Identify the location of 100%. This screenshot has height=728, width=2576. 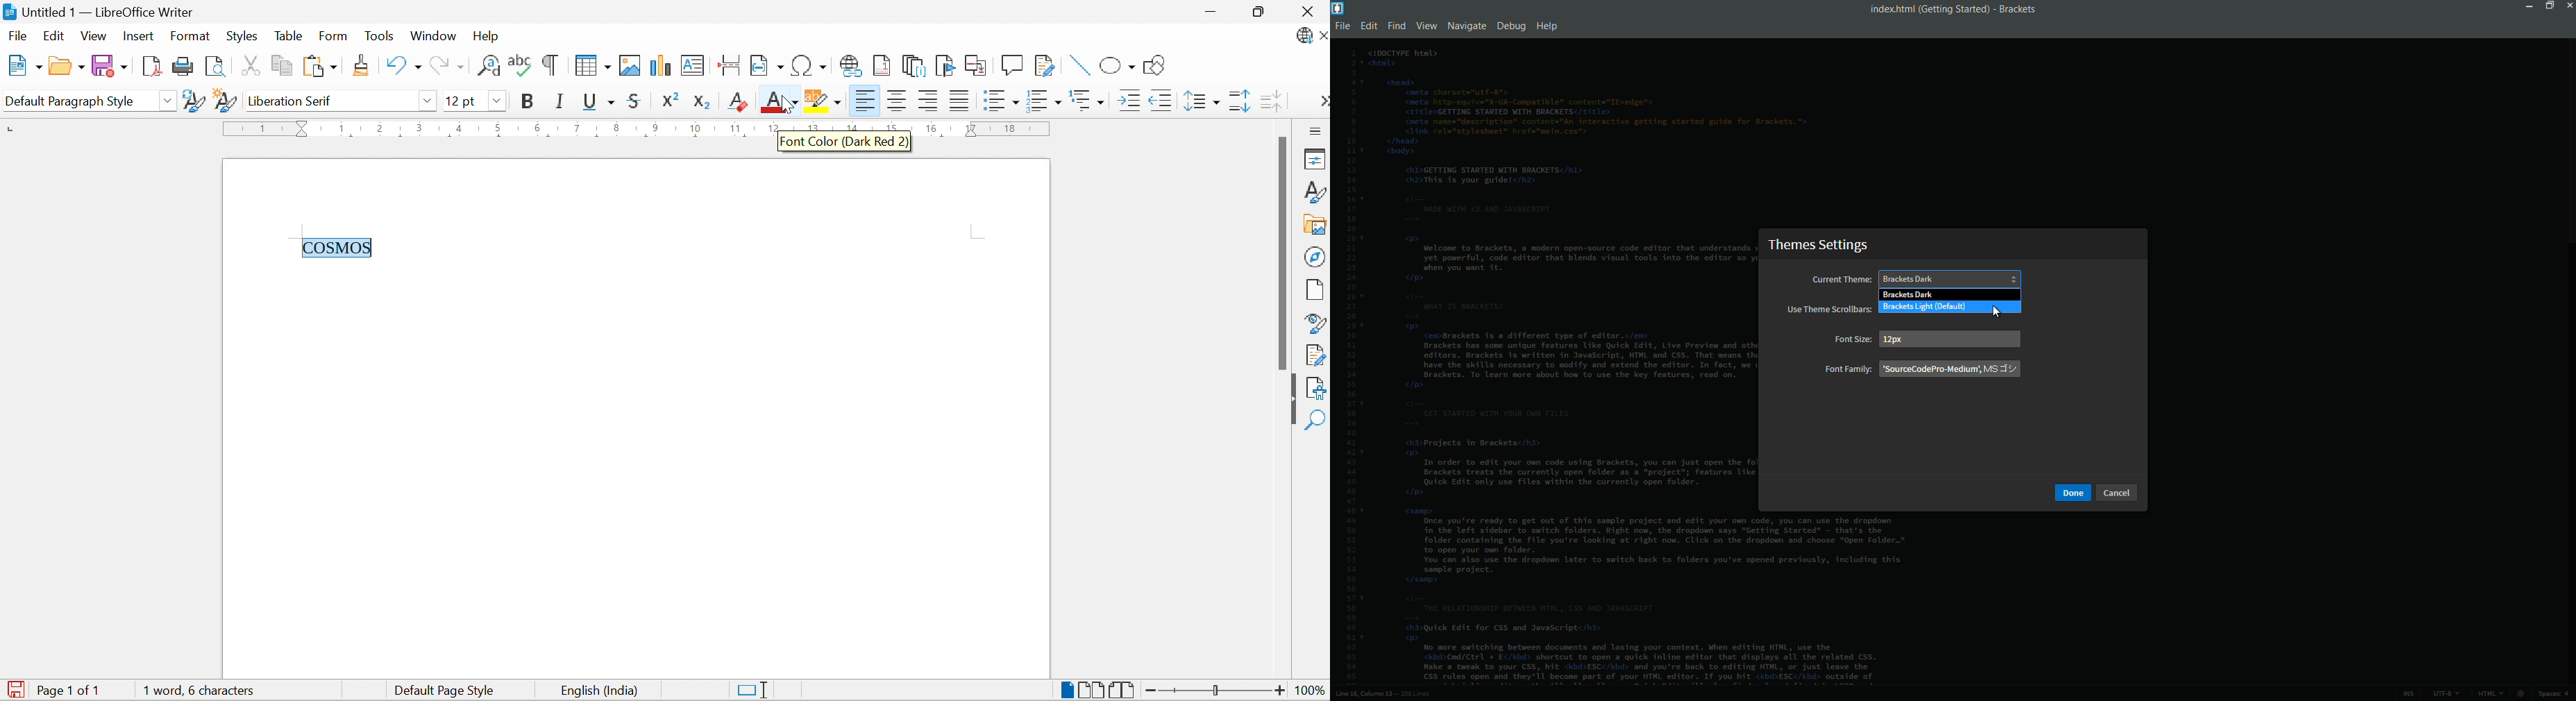
(1306, 691).